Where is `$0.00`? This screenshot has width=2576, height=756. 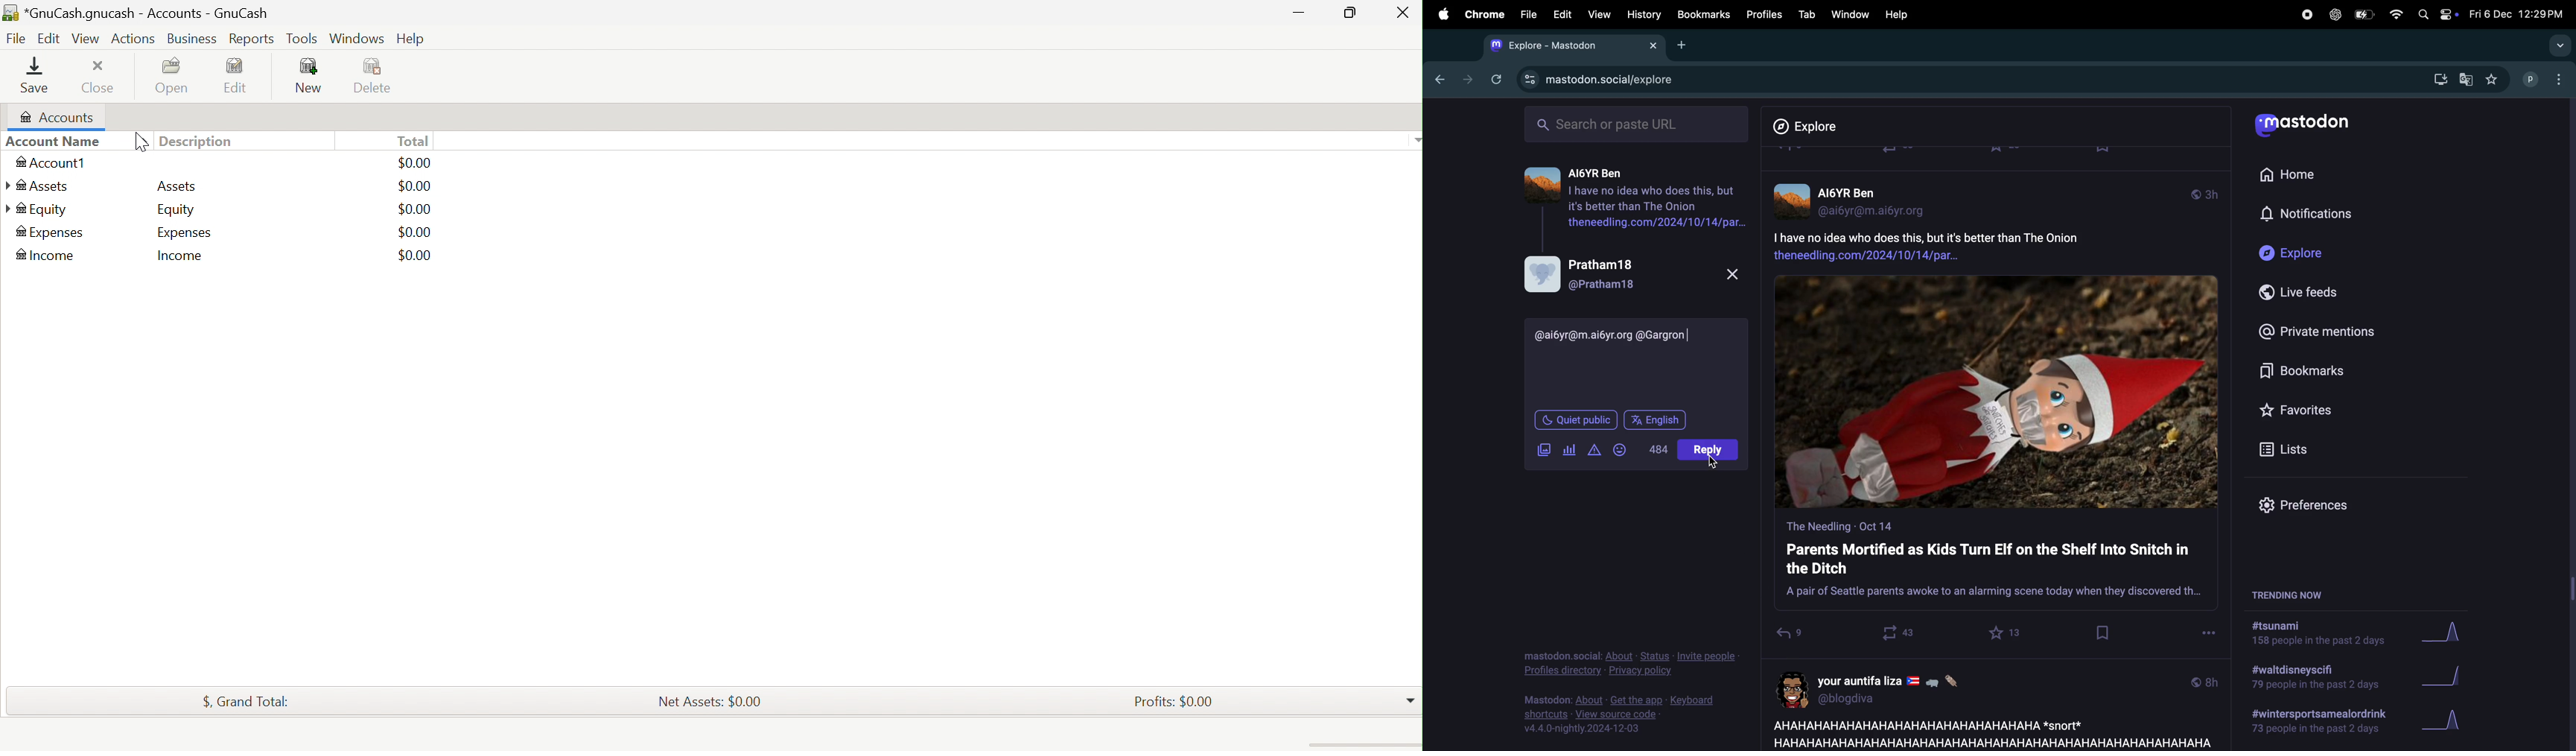 $0.00 is located at coordinates (415, 209).